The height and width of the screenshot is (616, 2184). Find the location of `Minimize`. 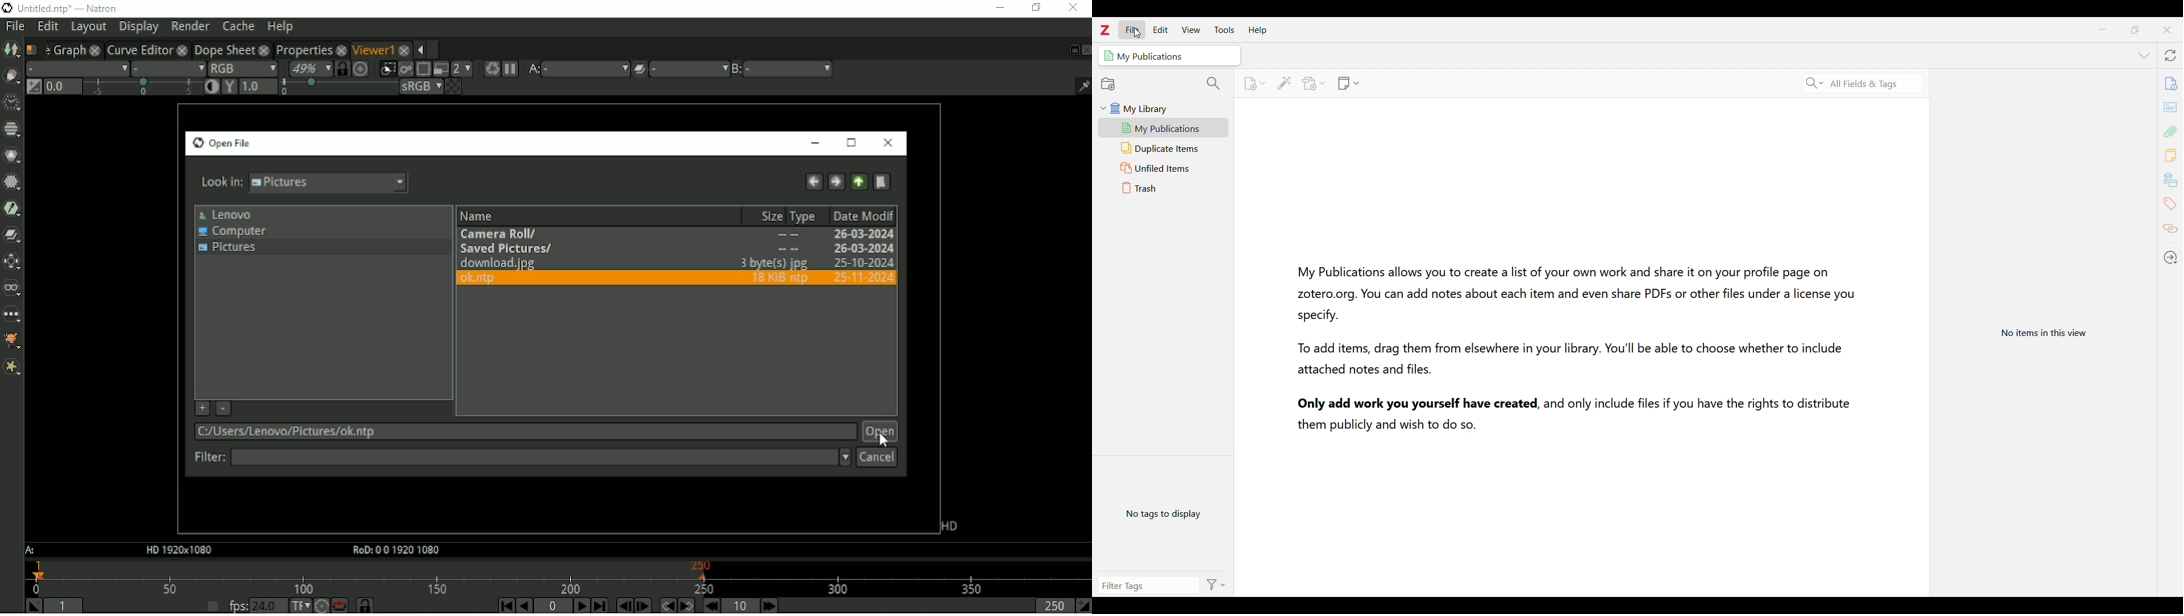

Minimize is located at coordinates (2103, 30).